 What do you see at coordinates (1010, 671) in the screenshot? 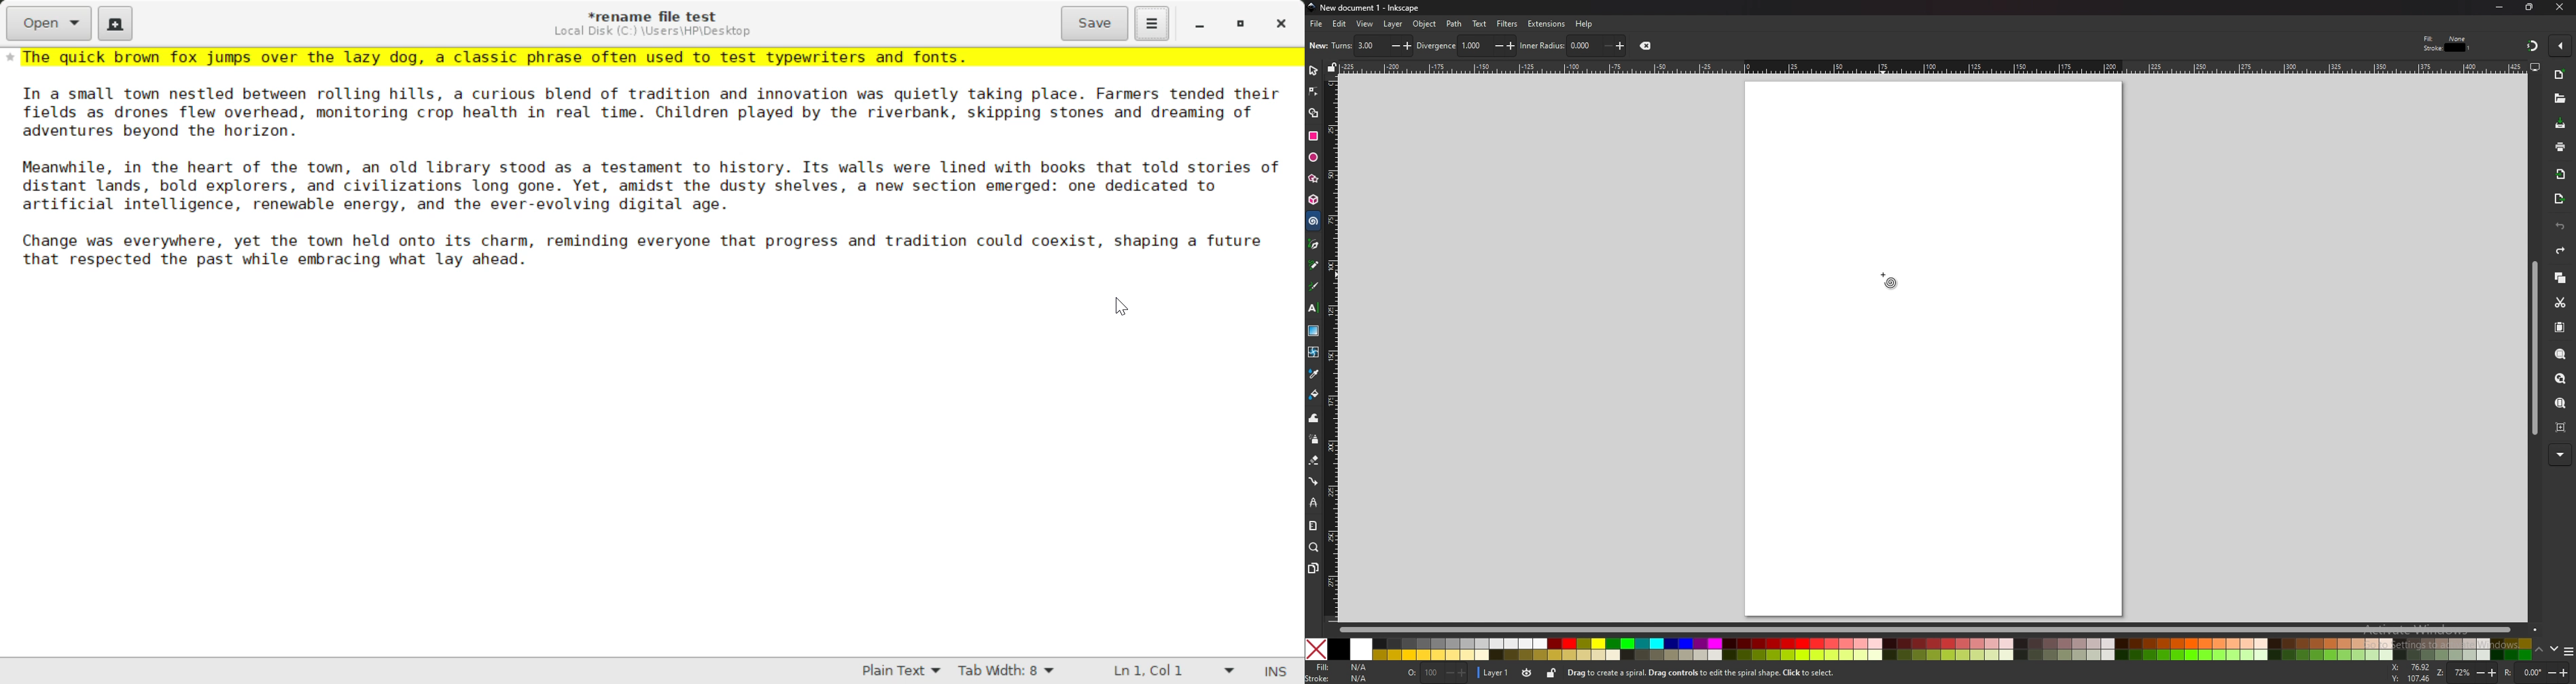
I see `Tab Width` at bounding box center [1010, 671].